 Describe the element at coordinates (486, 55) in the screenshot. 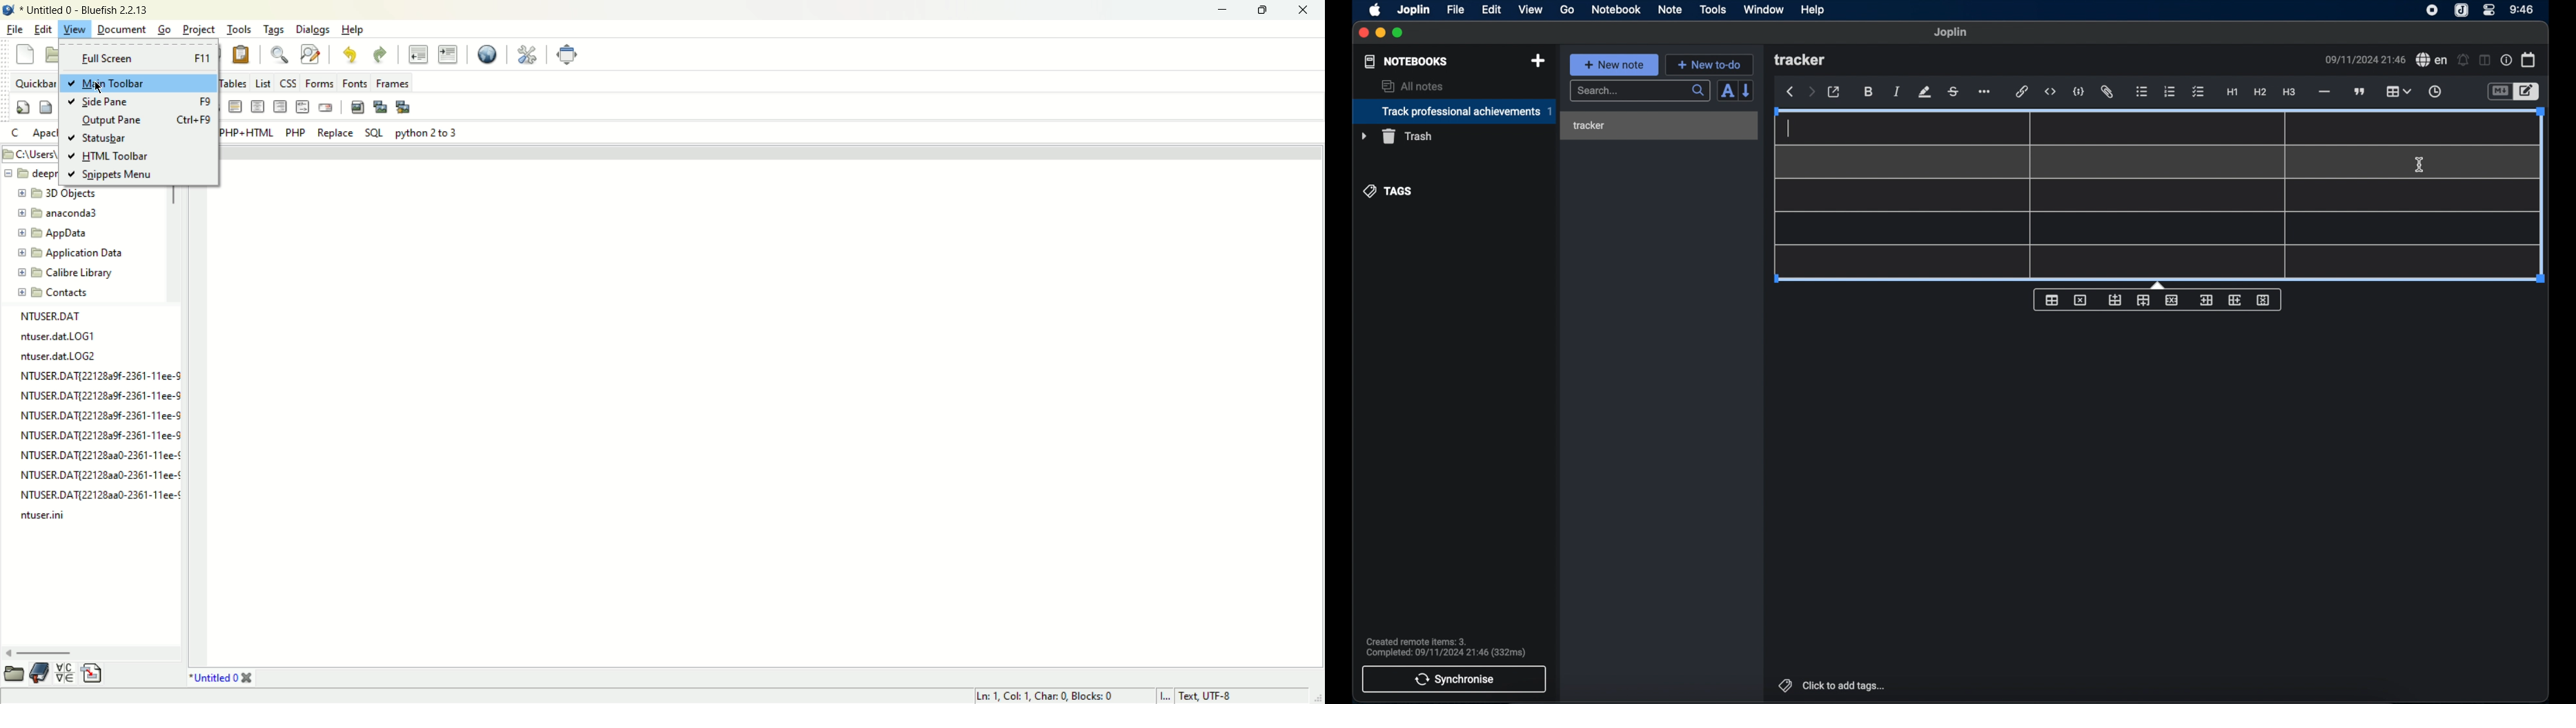

I see `preview in browser` at that location.